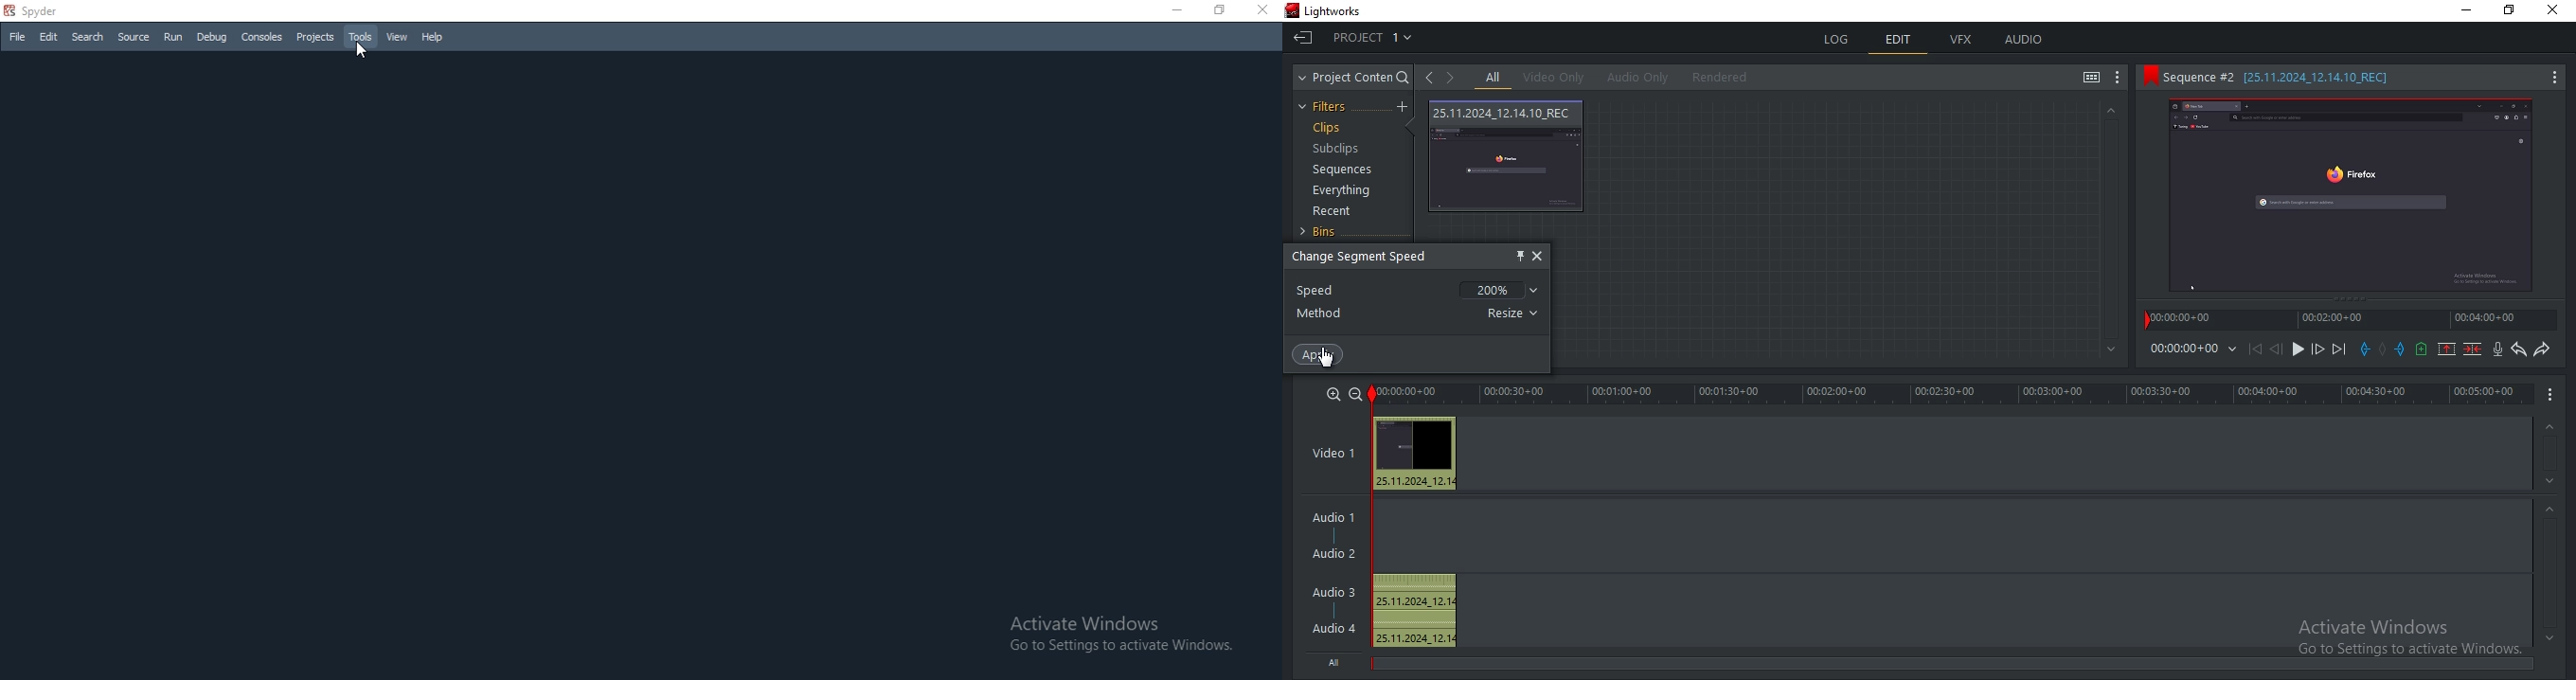 Image resolution: width=2576 pixels, height=700 pixels. I want to click on , so click(2092, 78).